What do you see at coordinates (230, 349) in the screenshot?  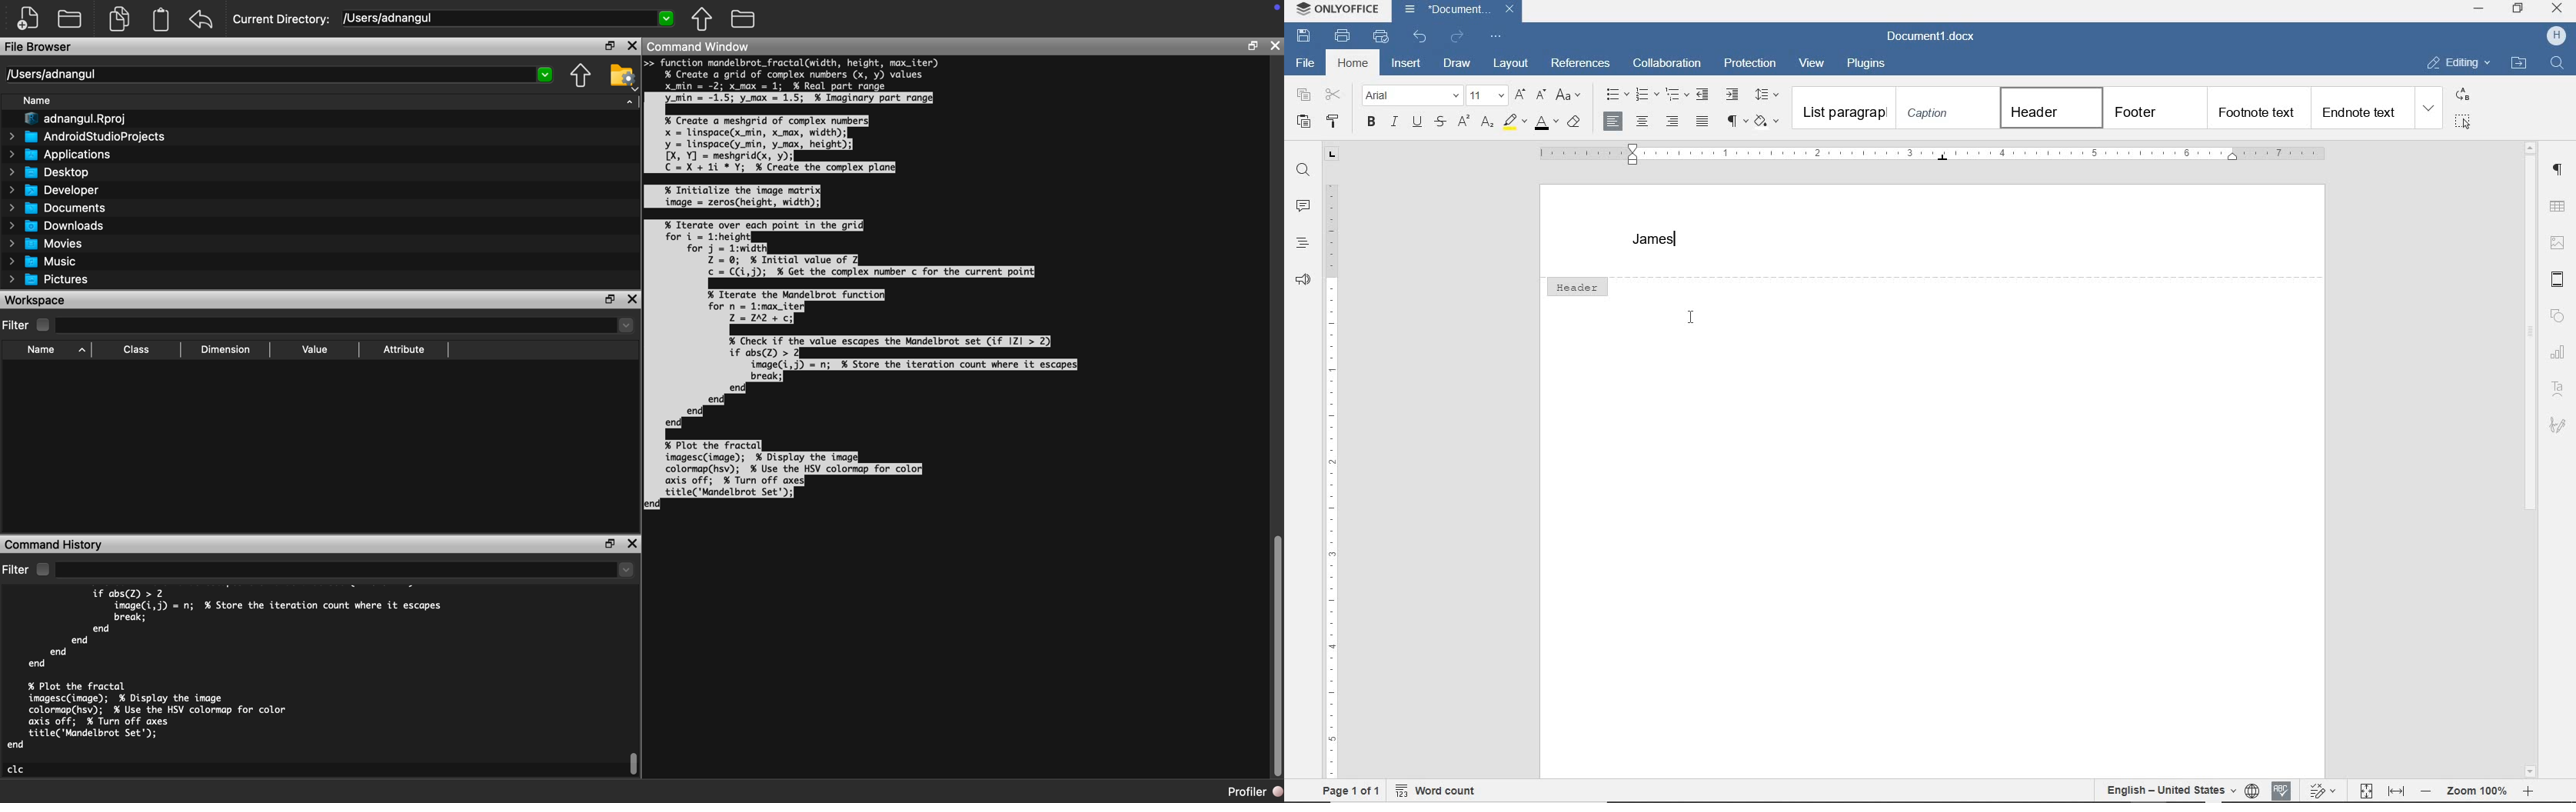 I see `Dimension` at bounding box center [230, 349].